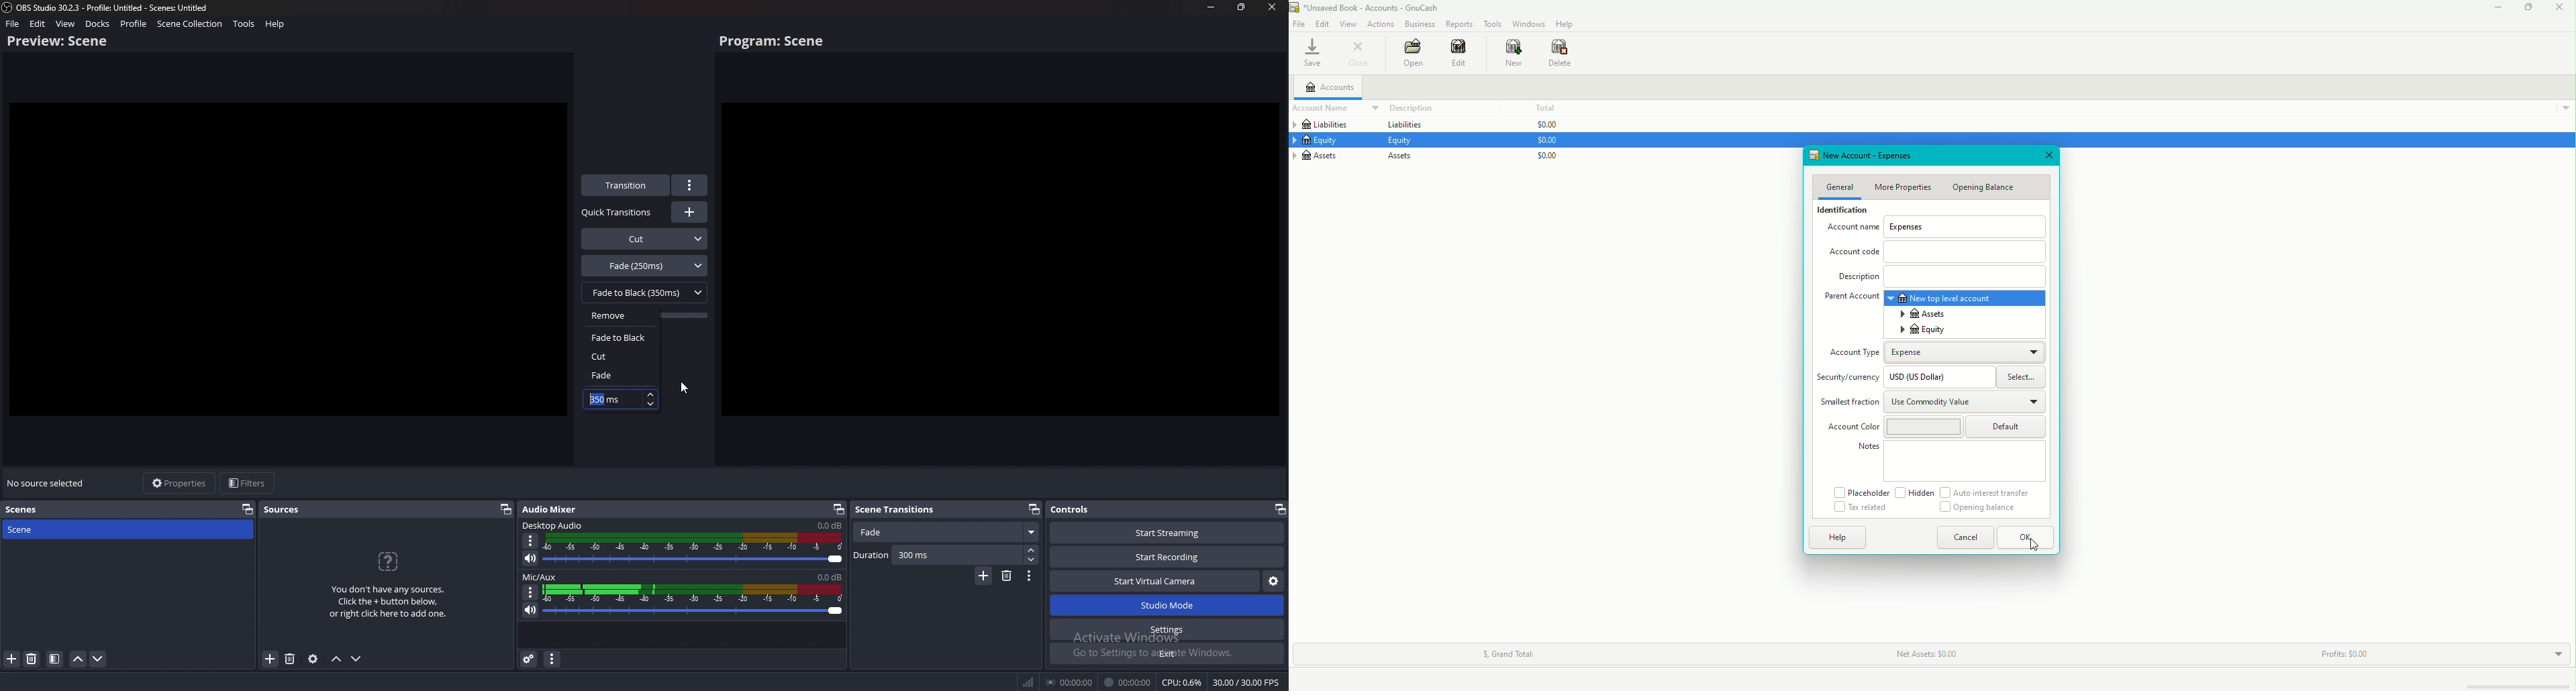 Image resolution: width=2576 pixels, height=700 pixels. I want to click on Start virtual camera, so click(1155, 581).